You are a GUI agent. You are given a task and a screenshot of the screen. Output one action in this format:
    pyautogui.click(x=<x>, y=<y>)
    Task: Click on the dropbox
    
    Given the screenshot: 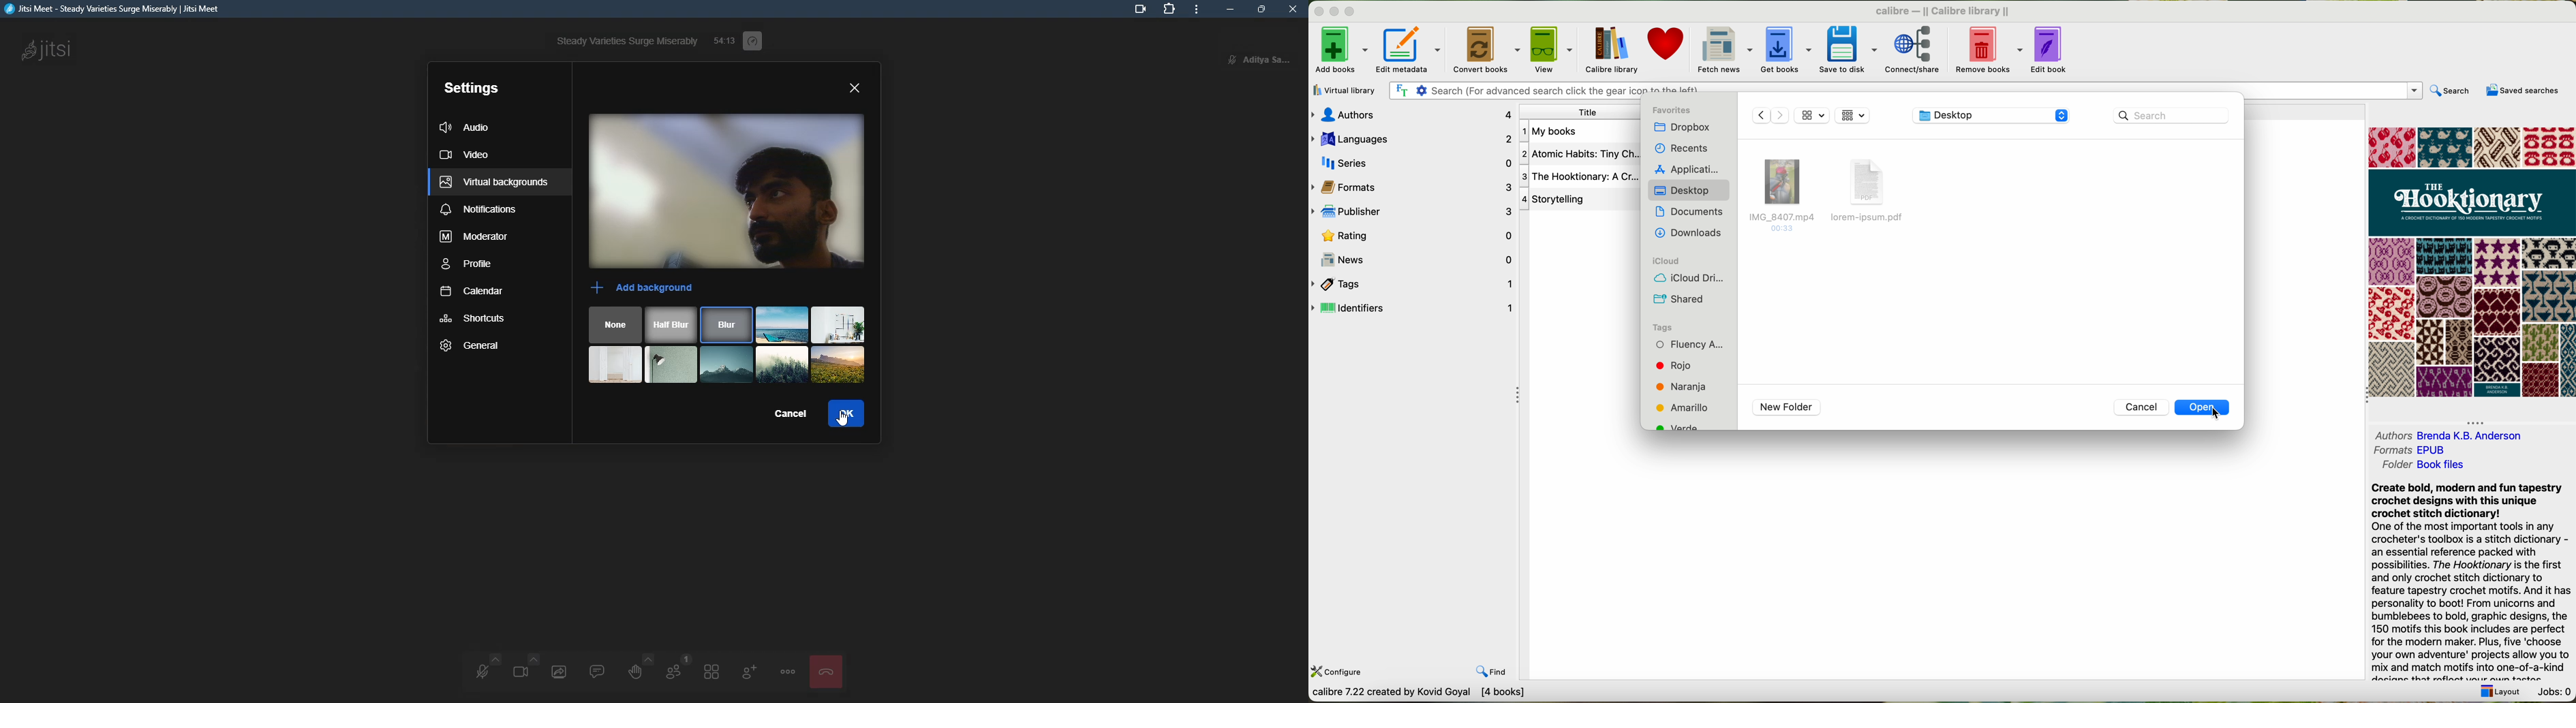 What is the action you would take?
    pyautogui.click(x=1685, y=127)
    